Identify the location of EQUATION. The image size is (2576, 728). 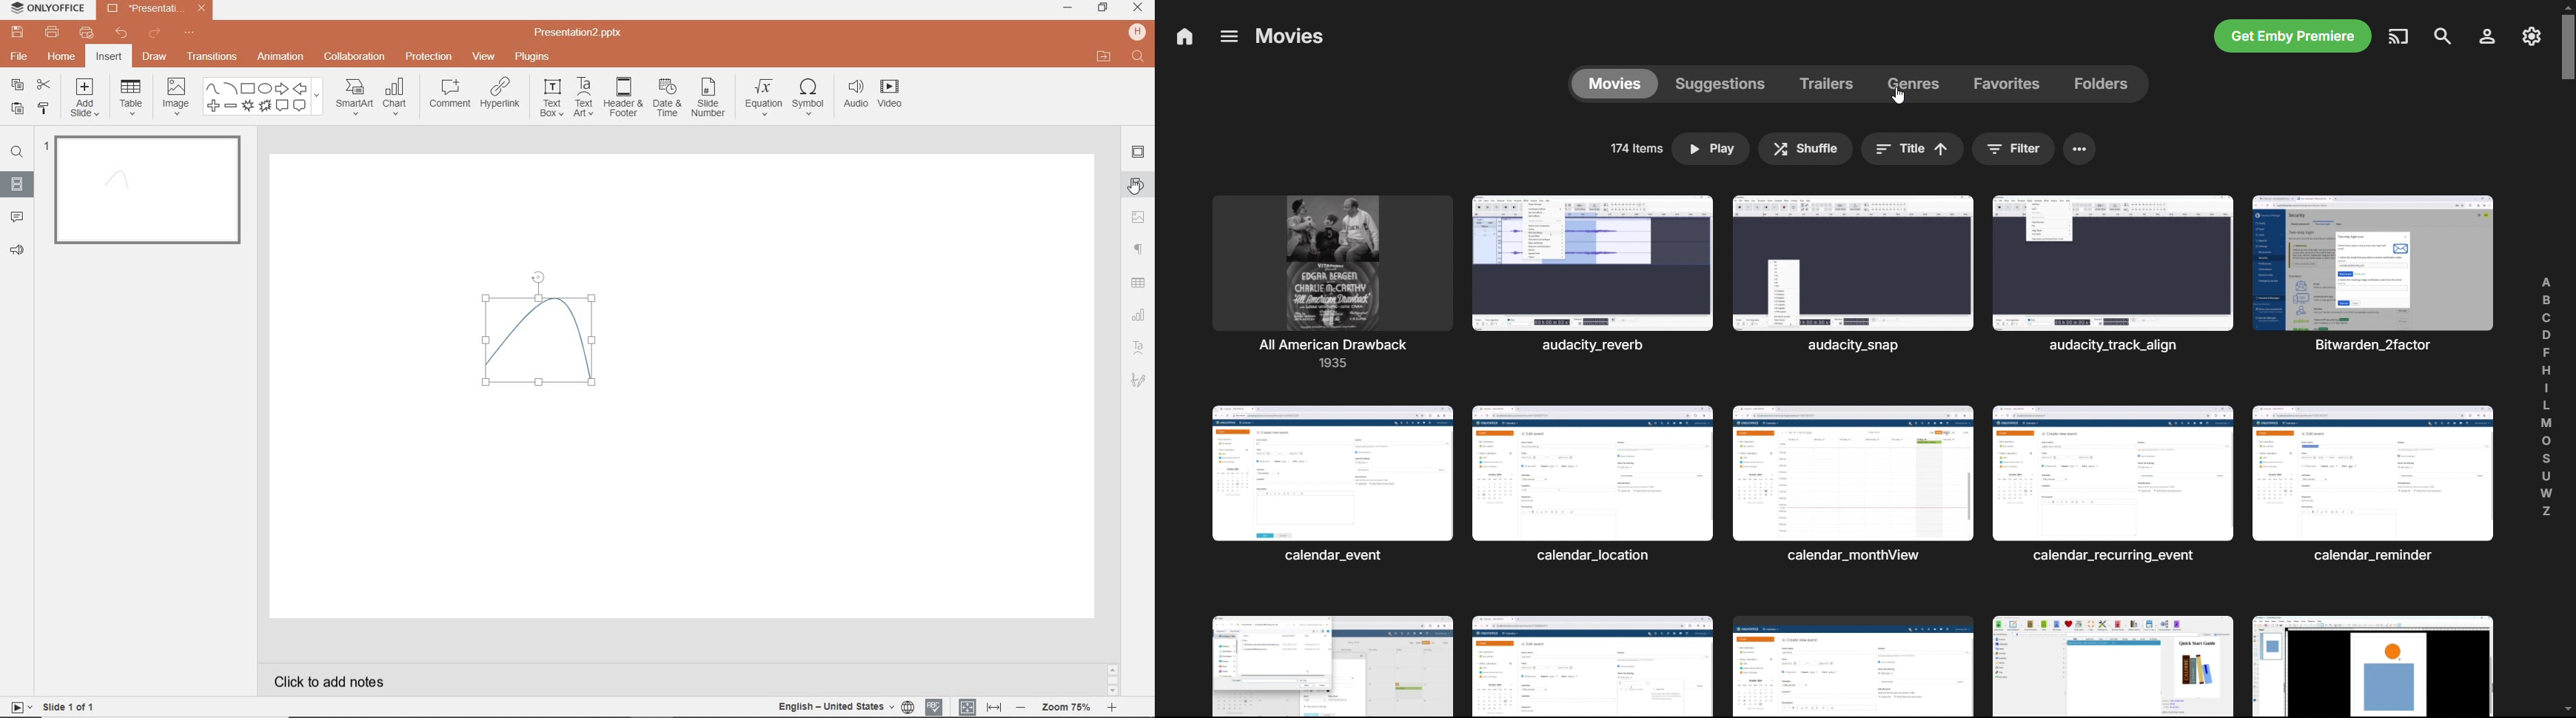
(764, 96).